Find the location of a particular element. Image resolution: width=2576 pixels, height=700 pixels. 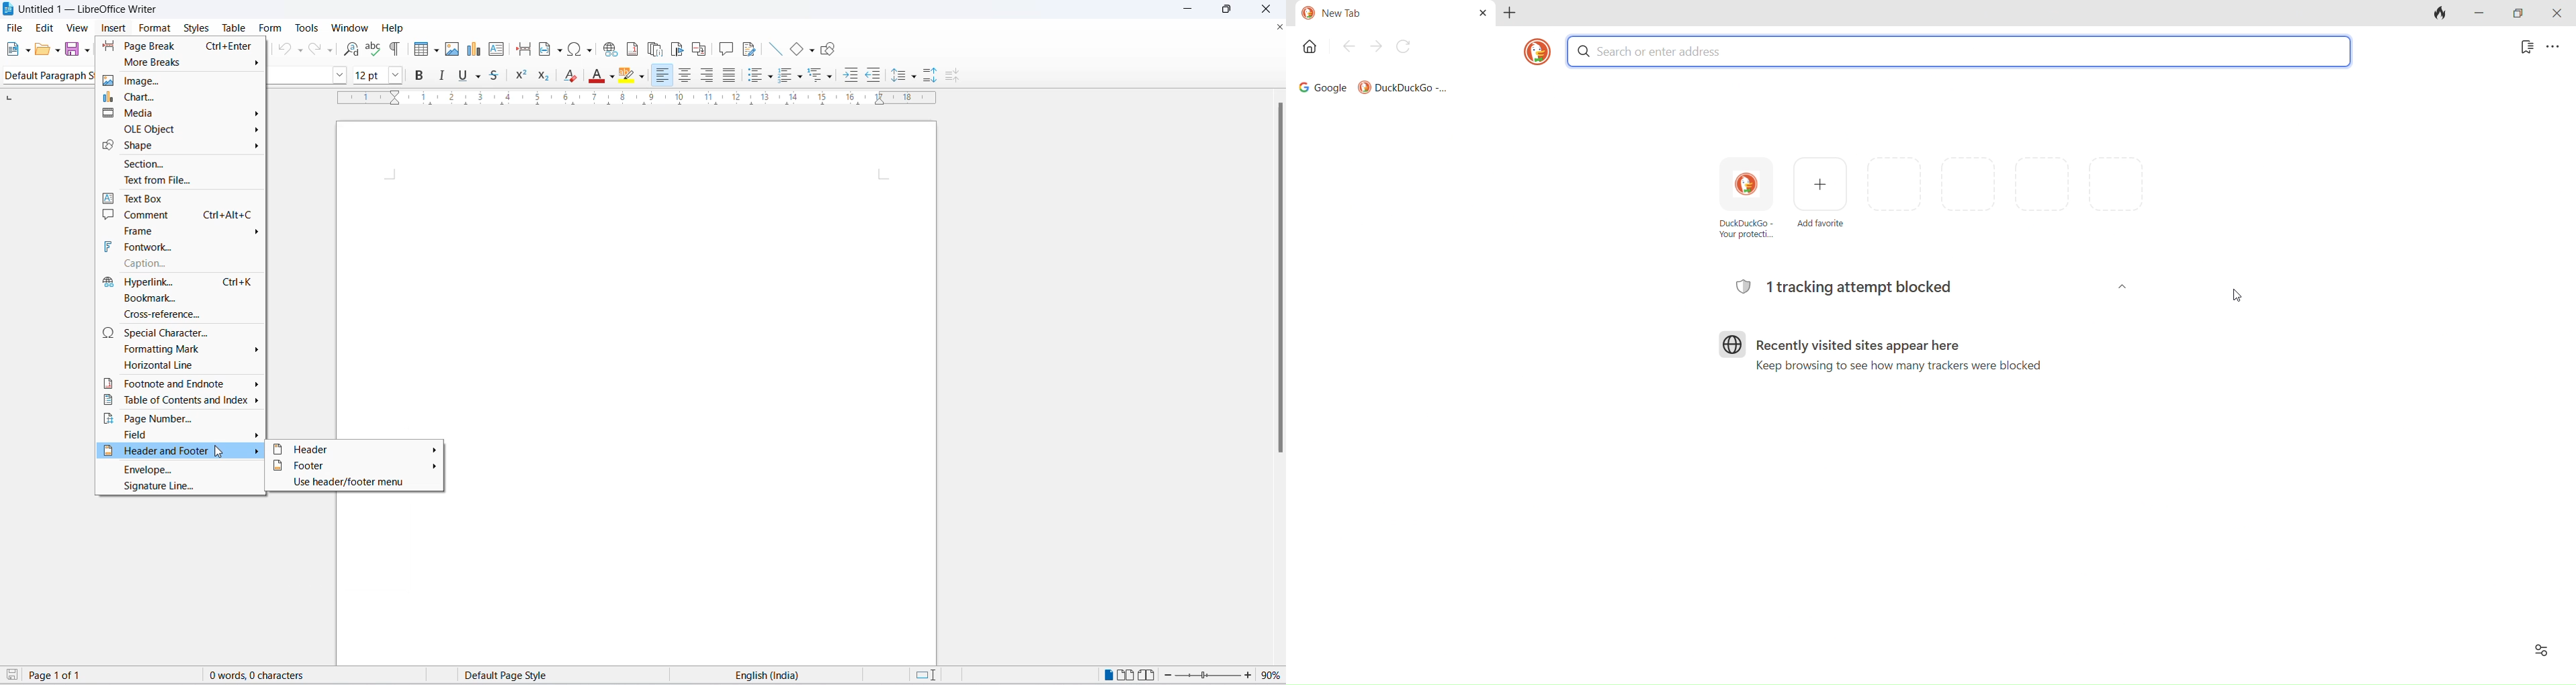

forward is located at coordinates (1377, 46).